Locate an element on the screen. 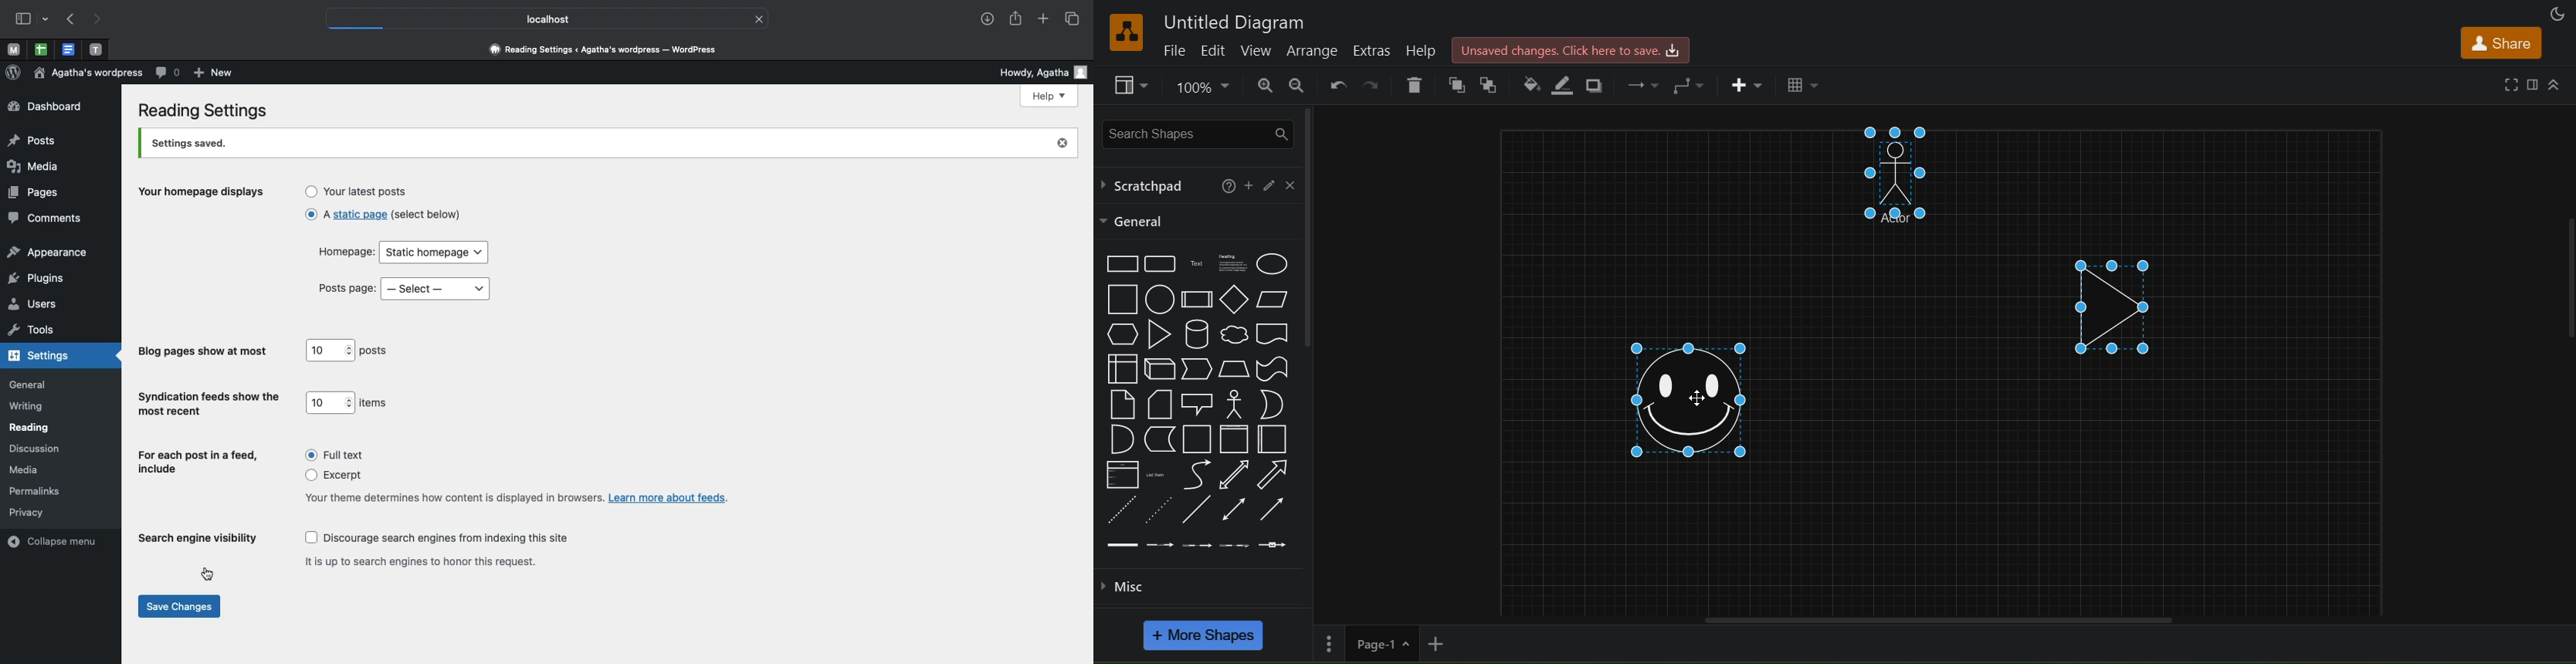 Image resolution: width=2576 pixels, height=672 pixels. cursor is located at coordinates (207, 574).